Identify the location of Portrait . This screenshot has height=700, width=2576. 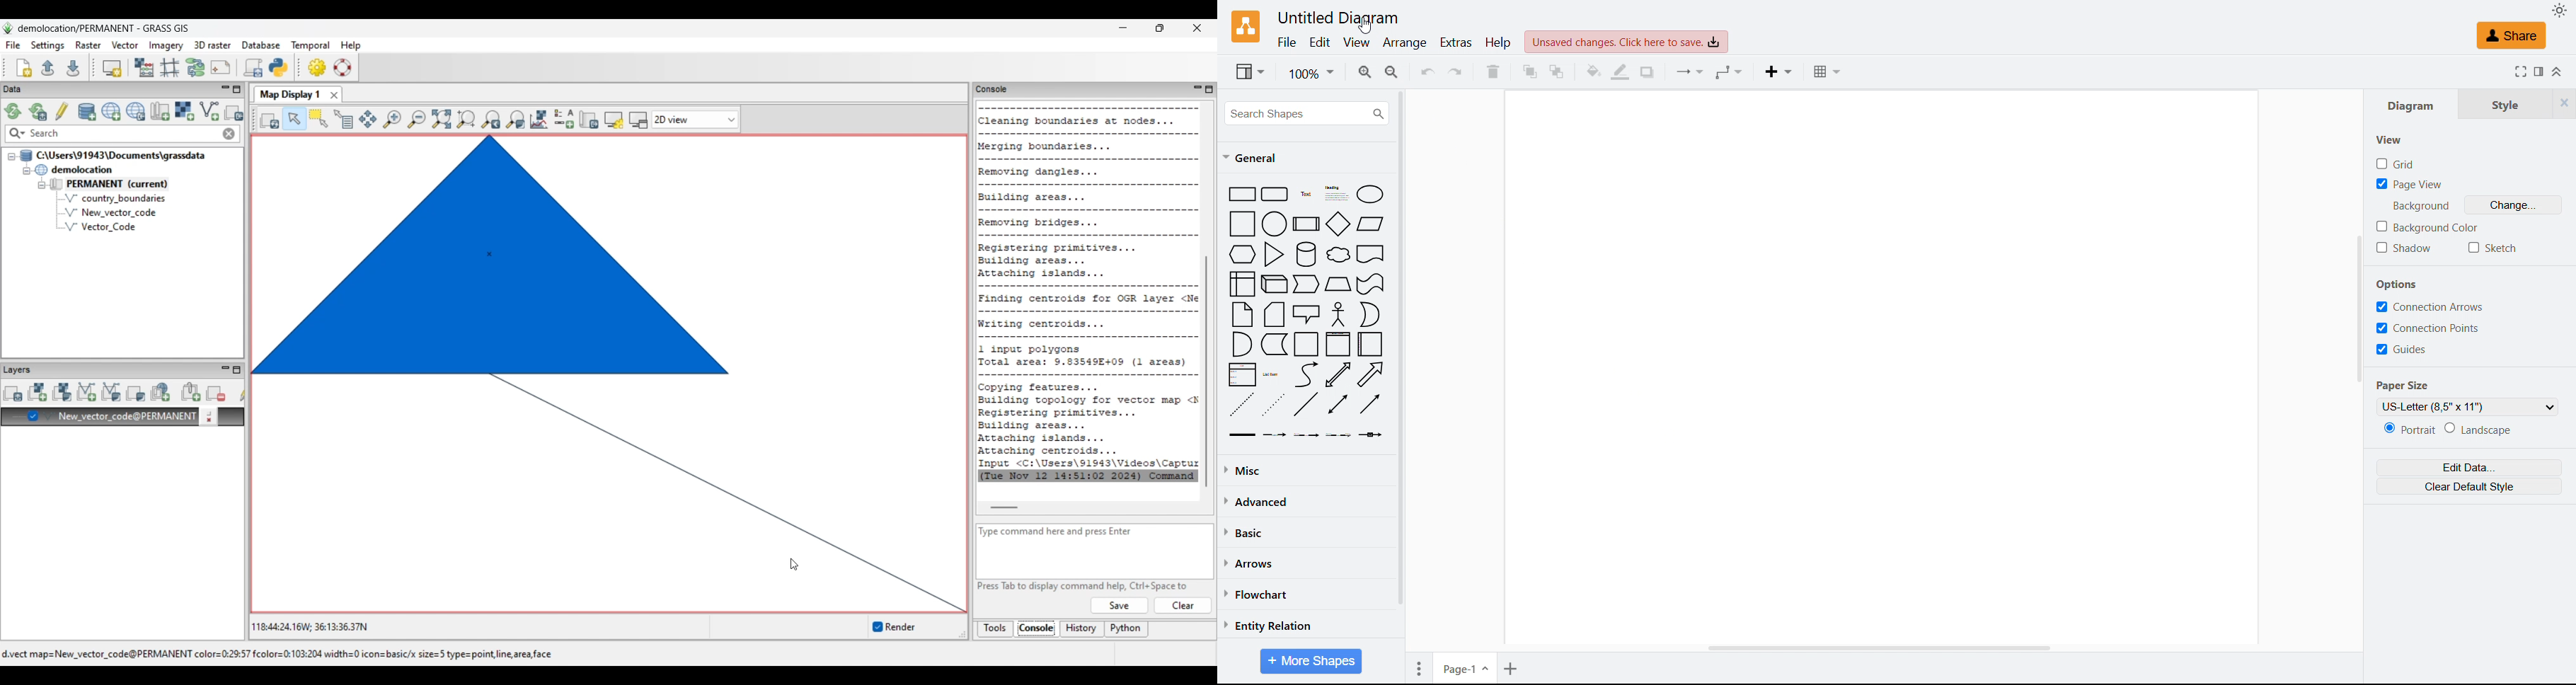
(2412, 429).